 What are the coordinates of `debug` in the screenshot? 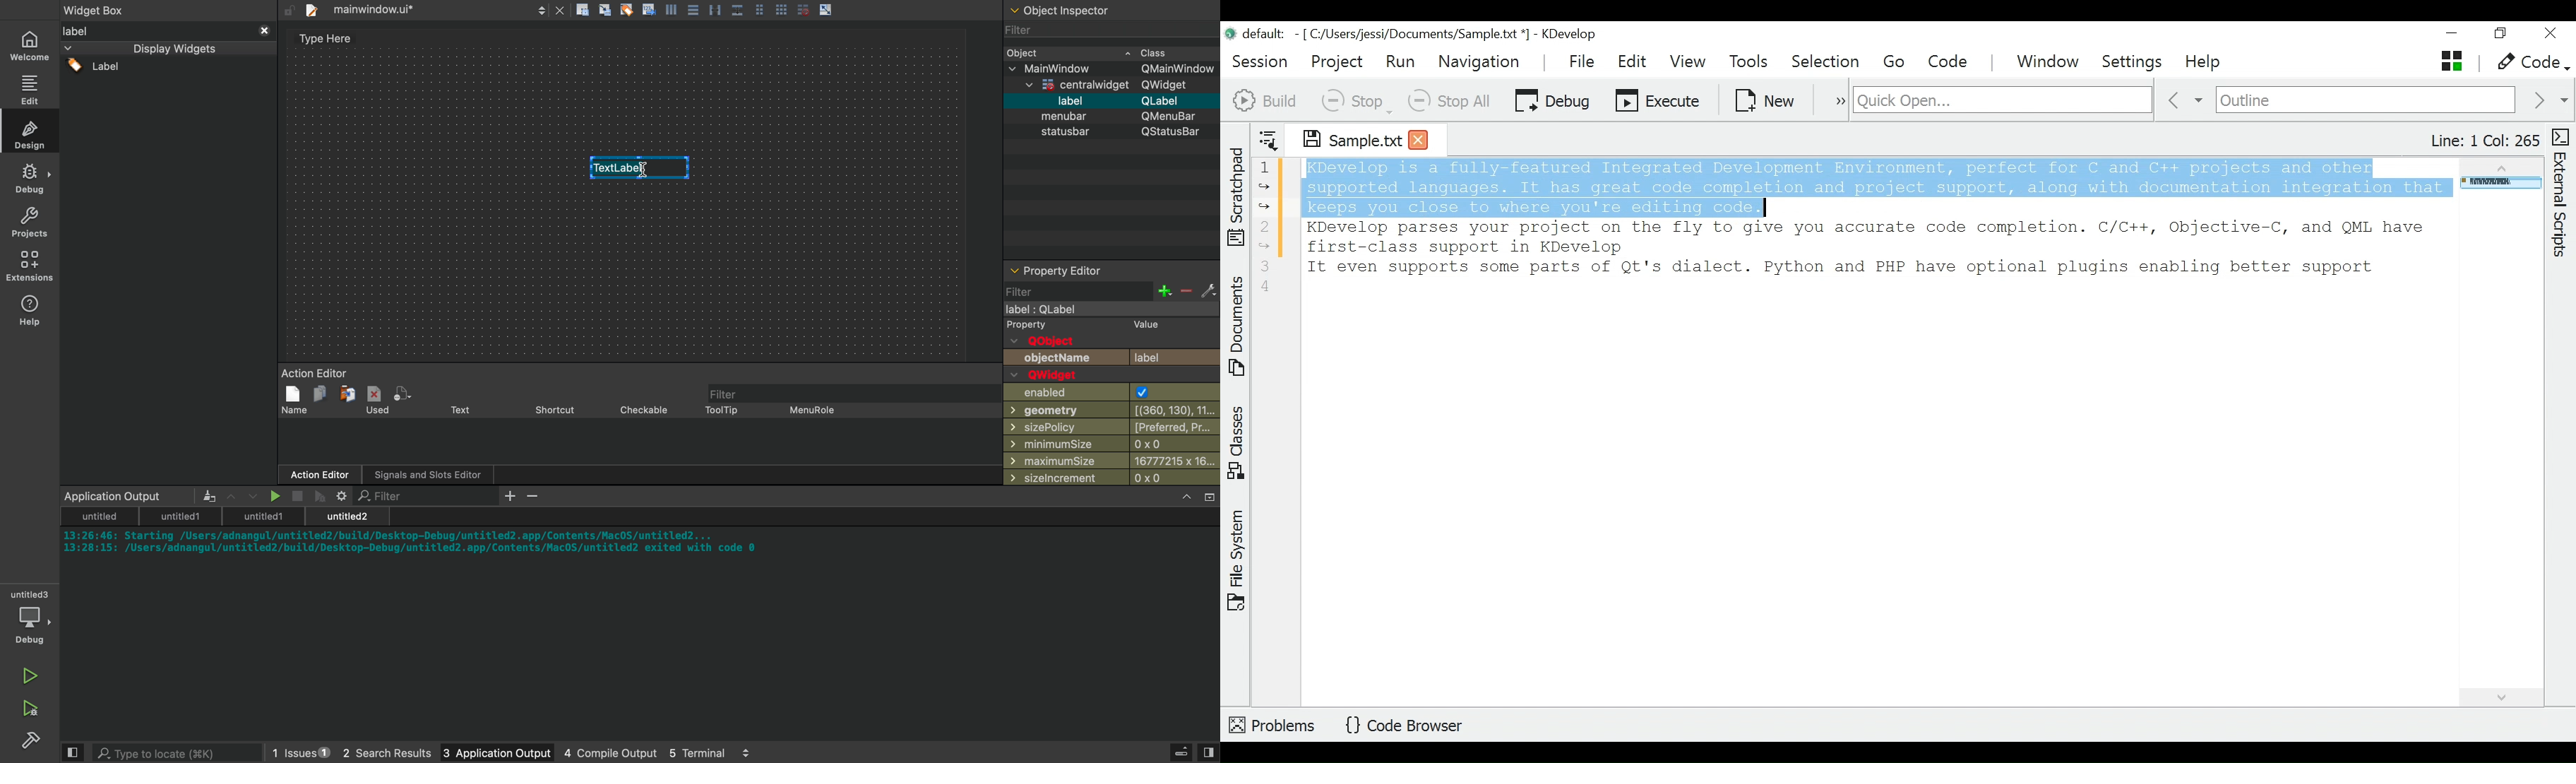 It's located at (33, 619).